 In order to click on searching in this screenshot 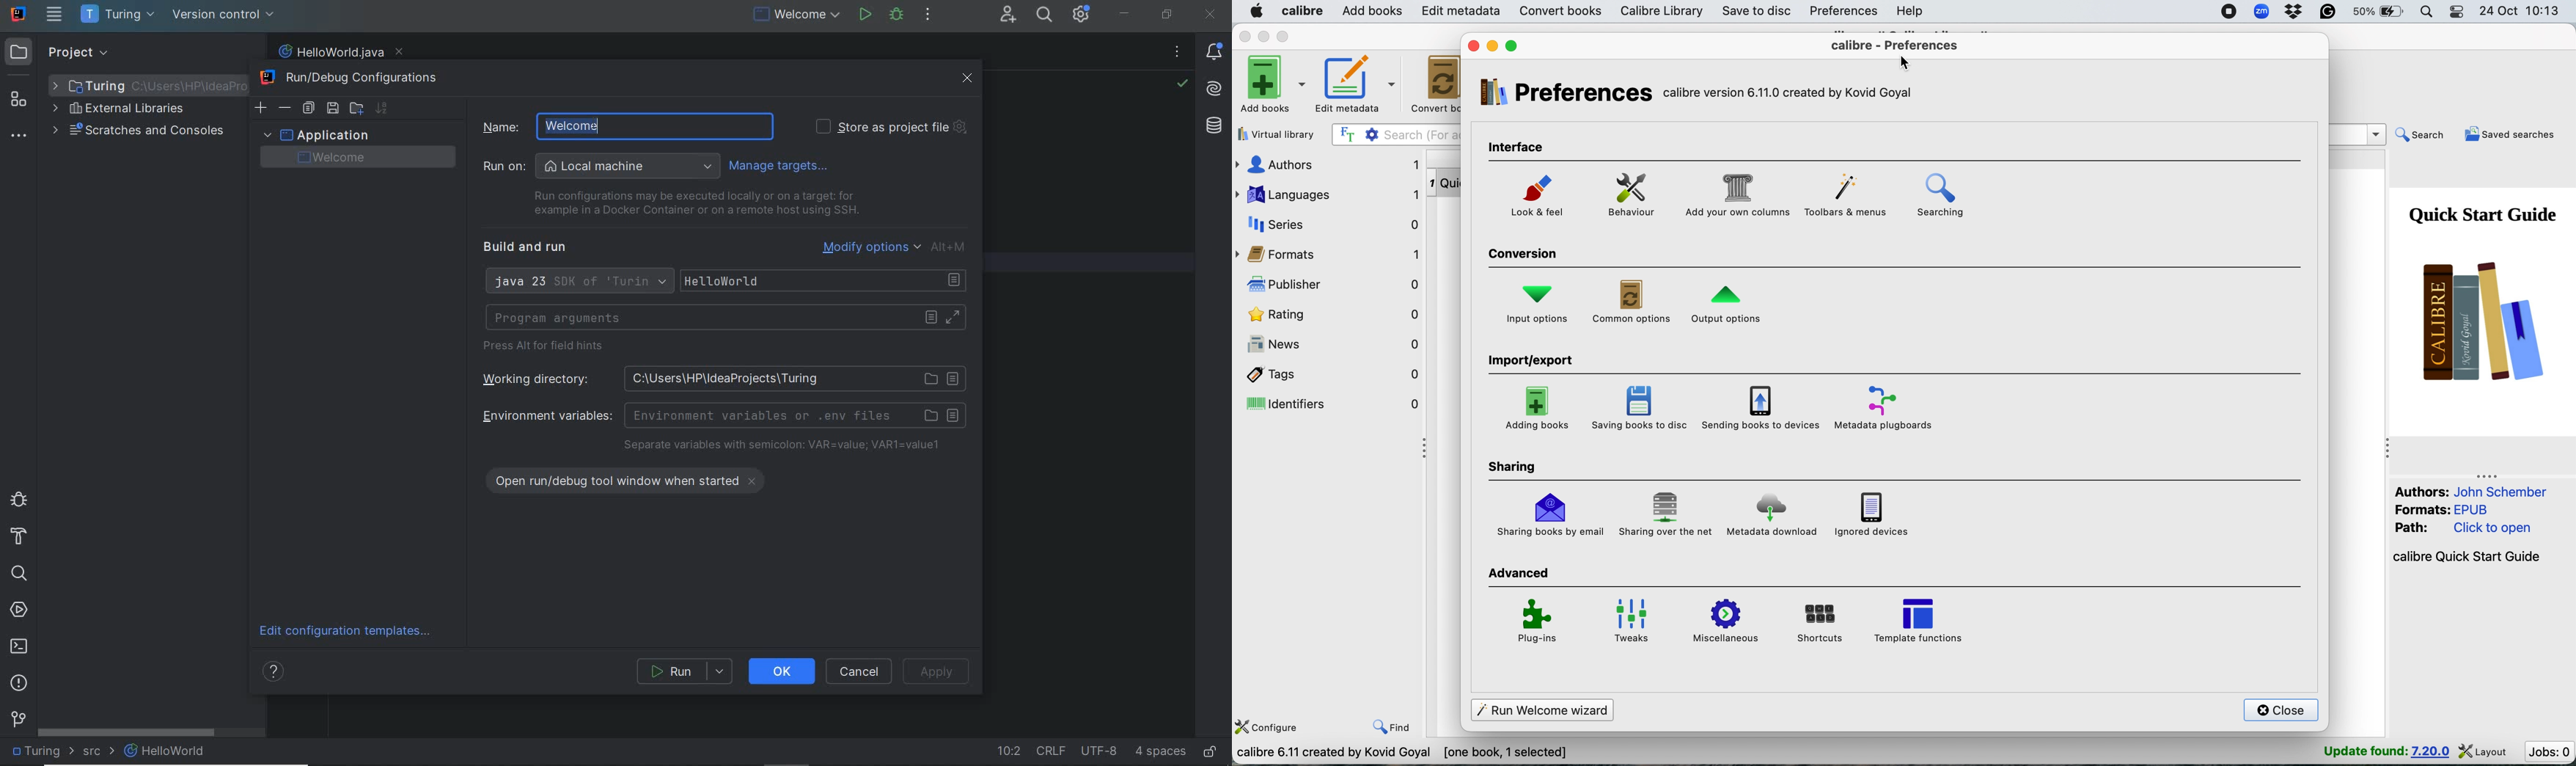, I will do `click(1957, 197)`.